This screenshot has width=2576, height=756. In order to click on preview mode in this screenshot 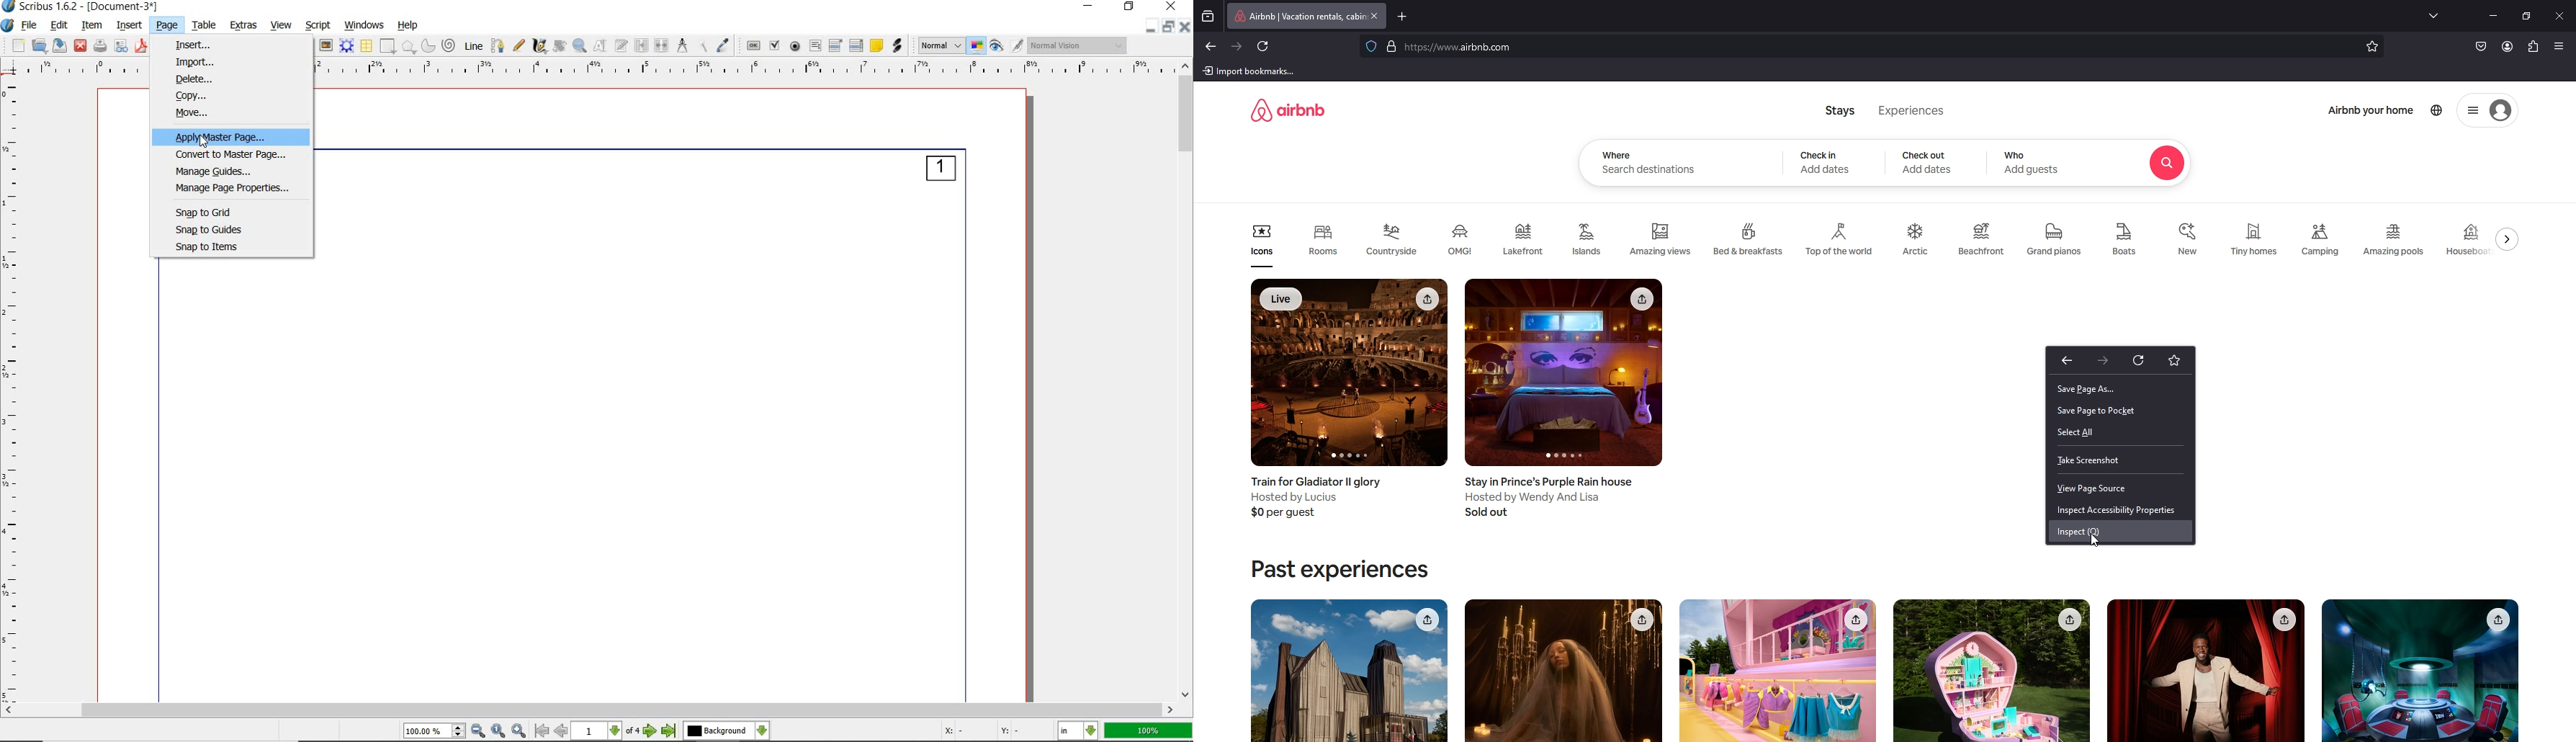, I will do `click(1008, 45)`.